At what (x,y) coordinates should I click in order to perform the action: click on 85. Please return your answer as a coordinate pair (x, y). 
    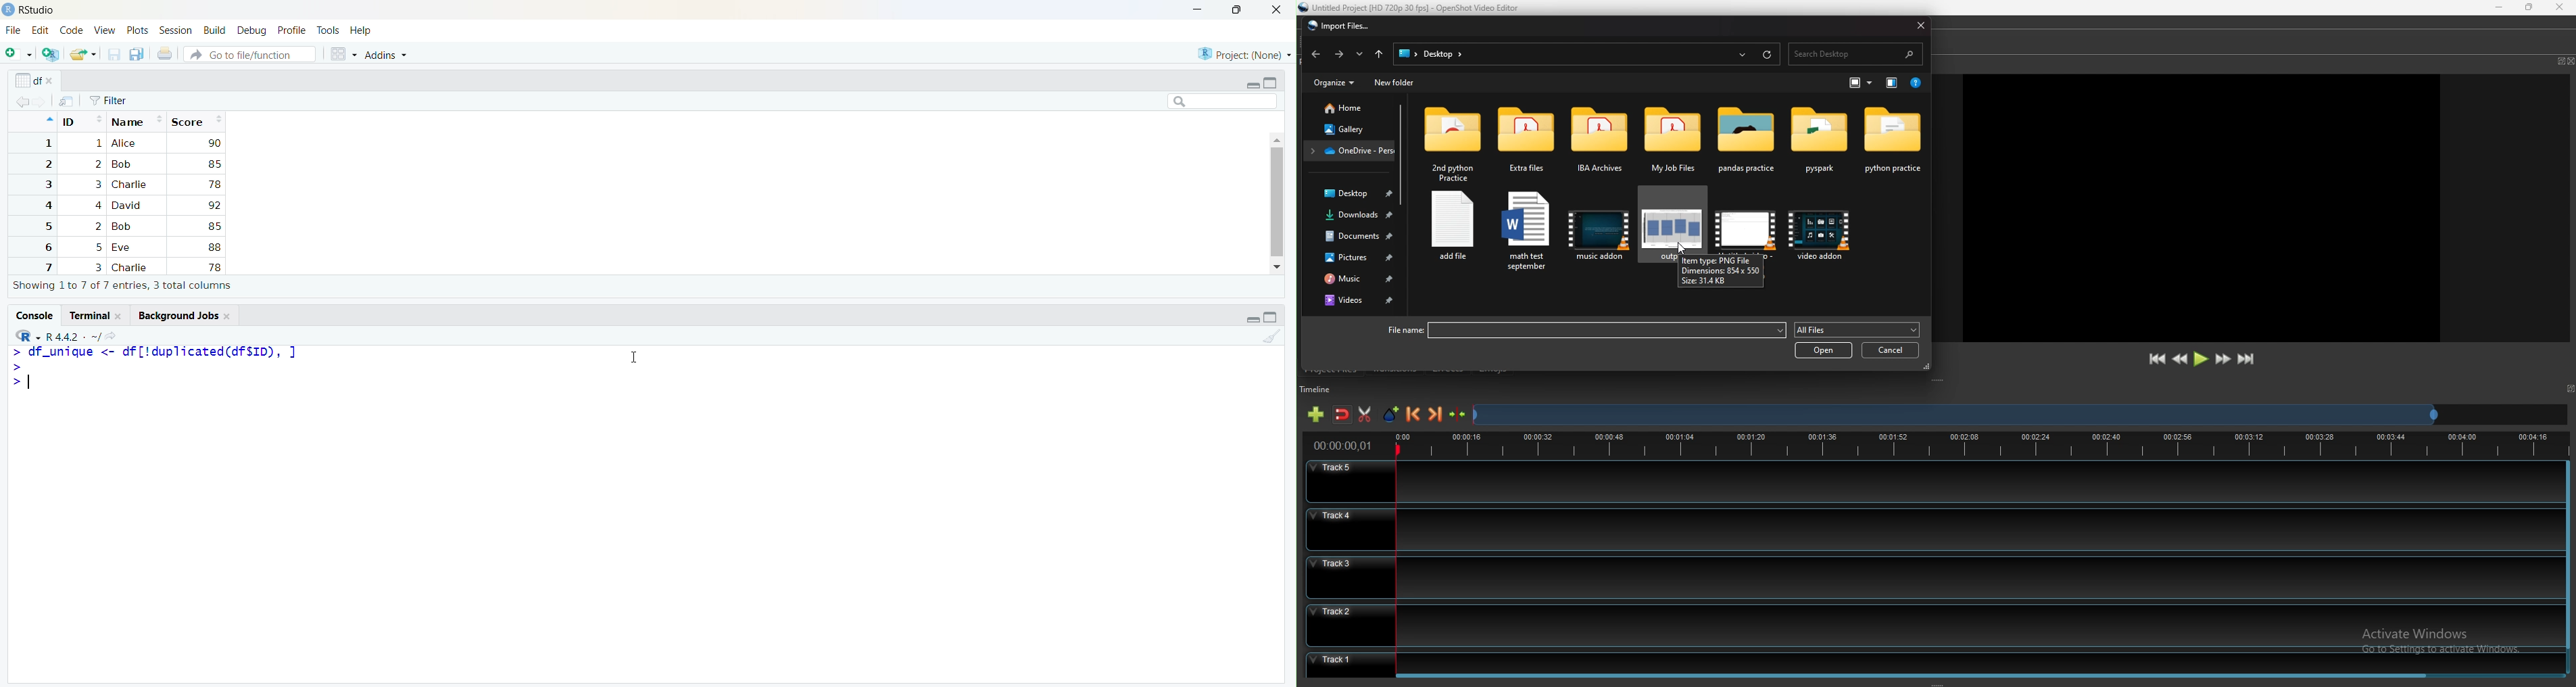
    Looking at the image, I should click on (214, 164).